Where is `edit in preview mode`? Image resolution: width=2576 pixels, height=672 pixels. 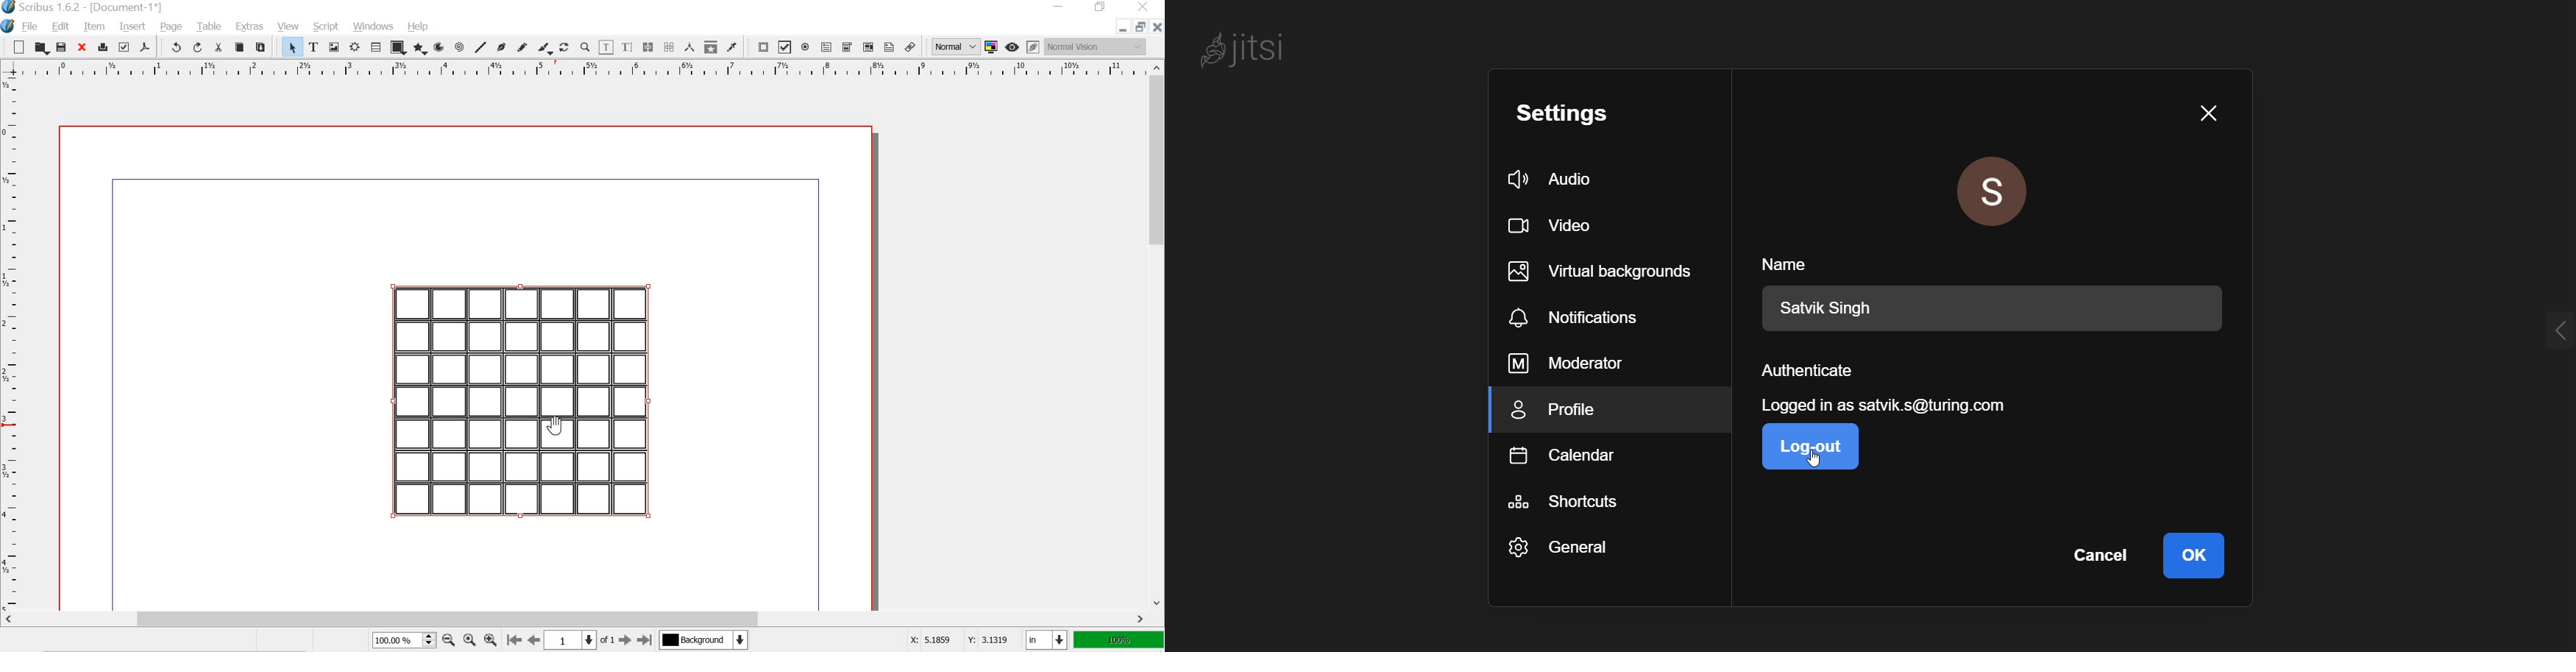
edit in preview mode is located at coordinates (1033, 46).